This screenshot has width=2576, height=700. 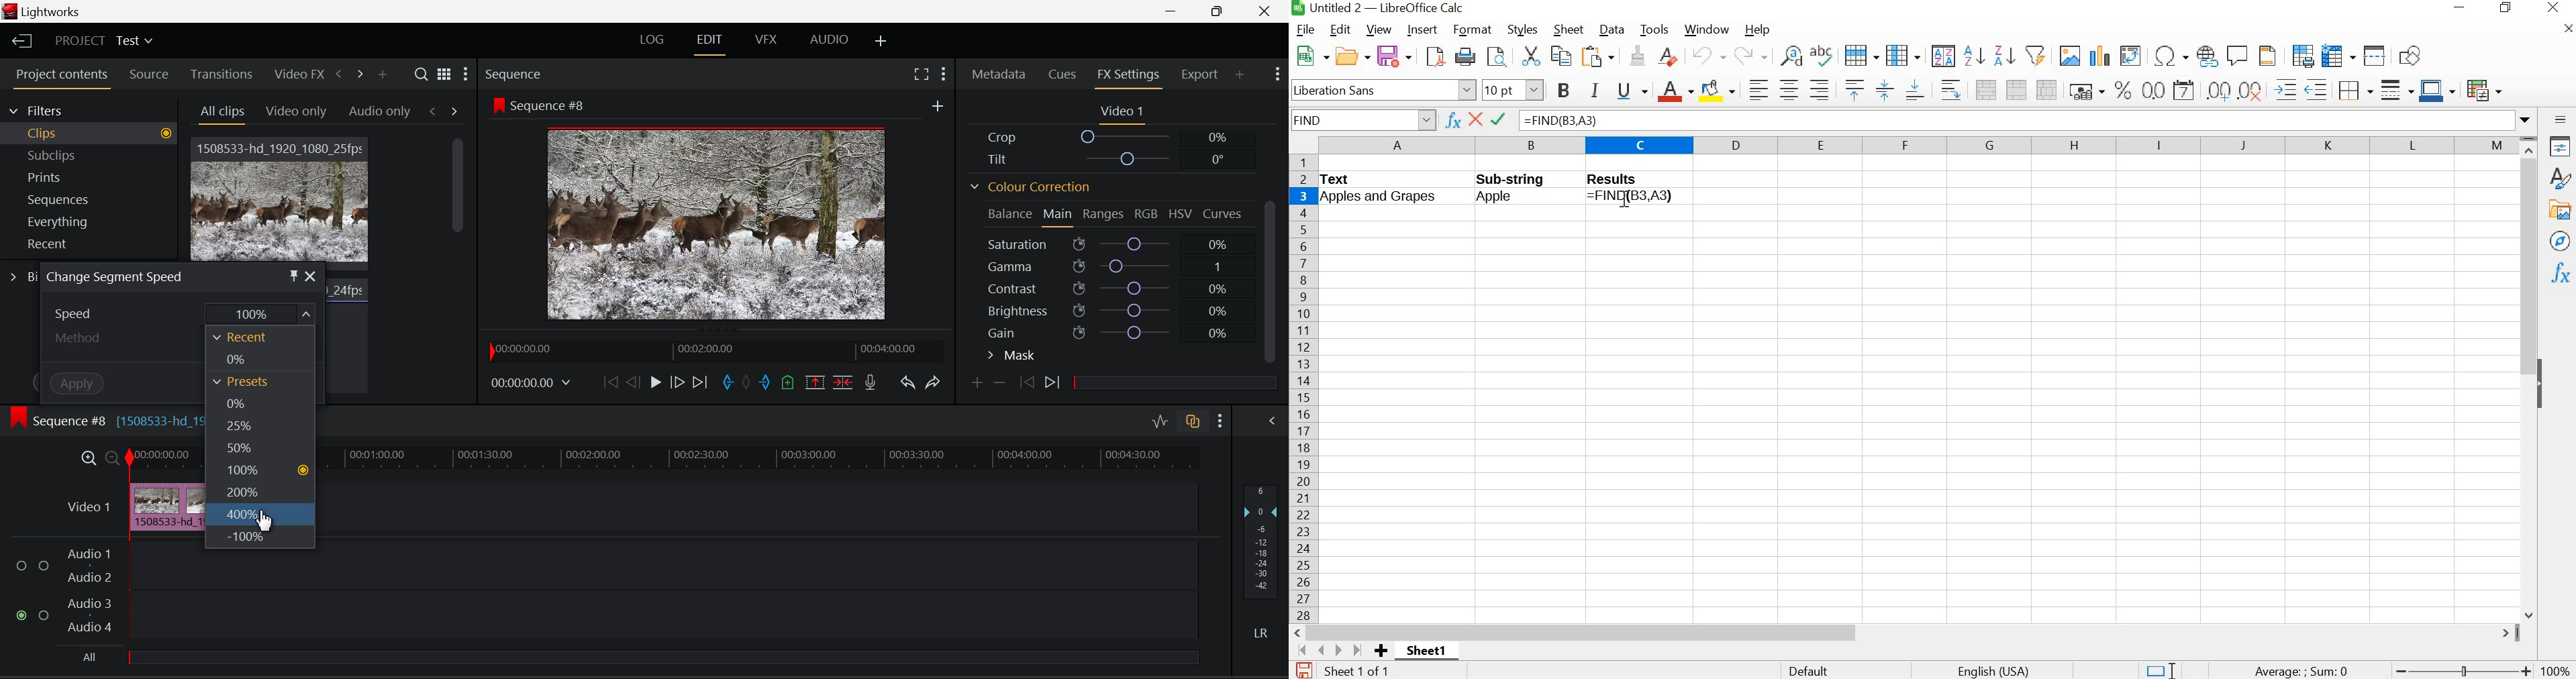 I want to click on Video FX Tab, so click(x=299, y=75).